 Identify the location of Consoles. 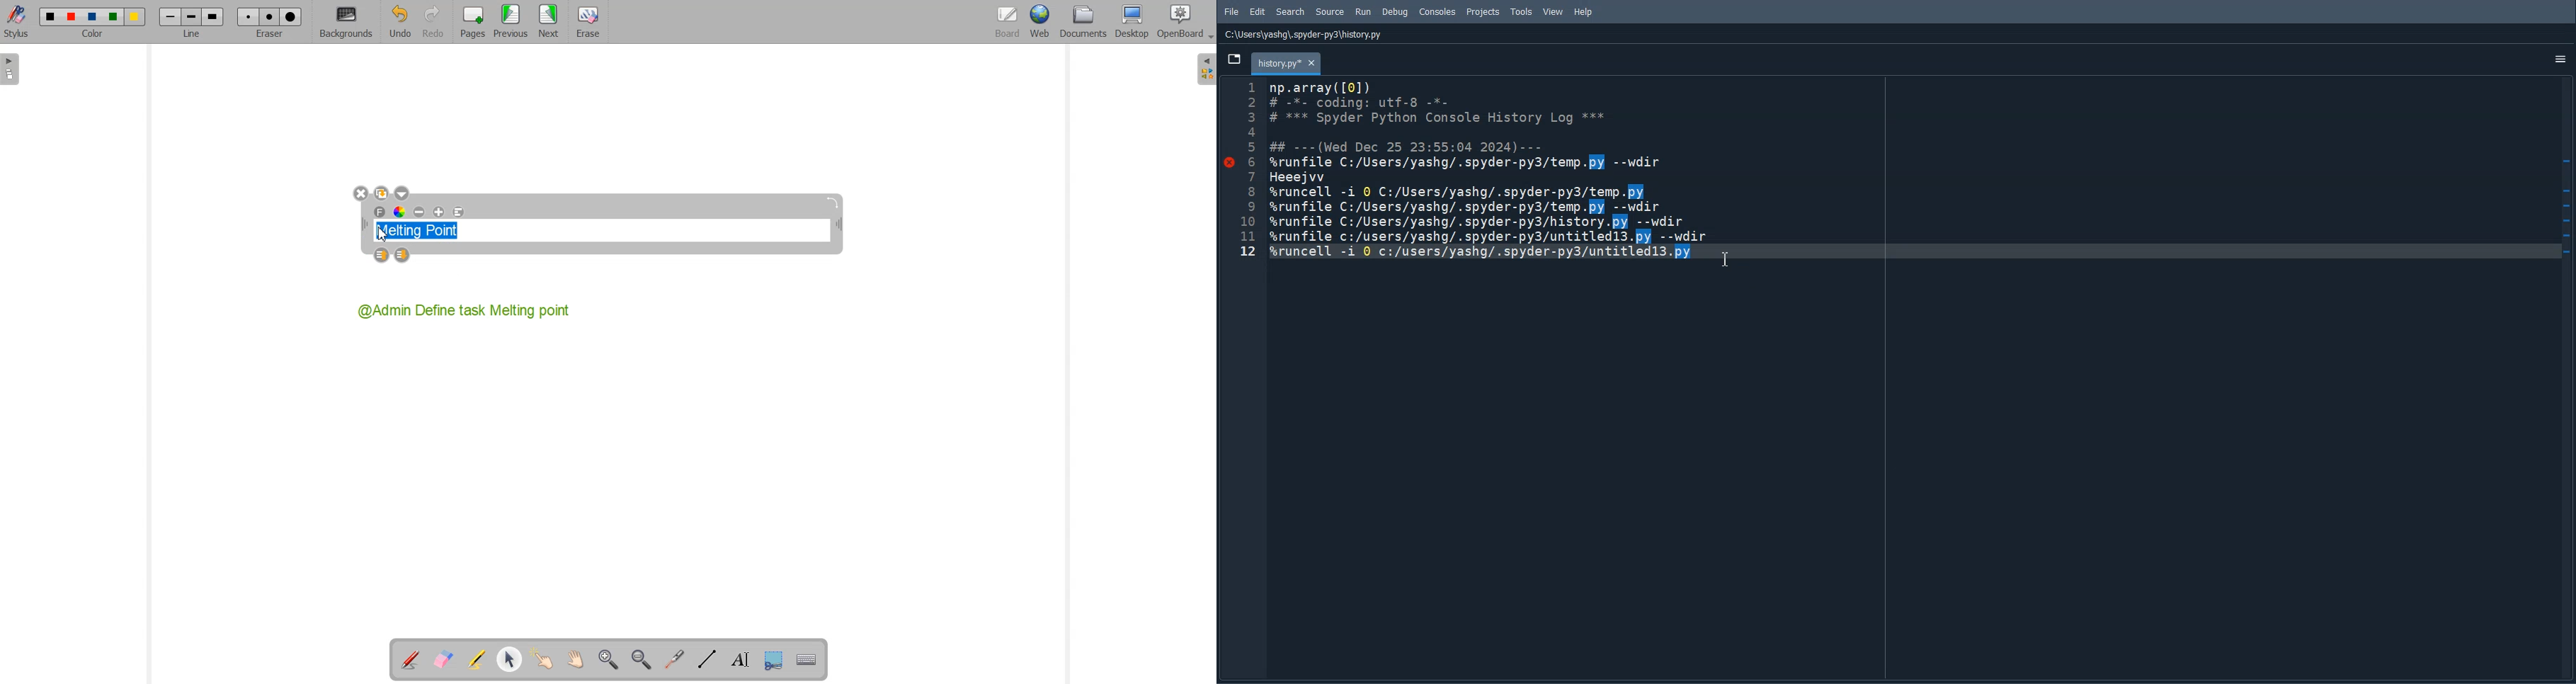
(1437, 12).